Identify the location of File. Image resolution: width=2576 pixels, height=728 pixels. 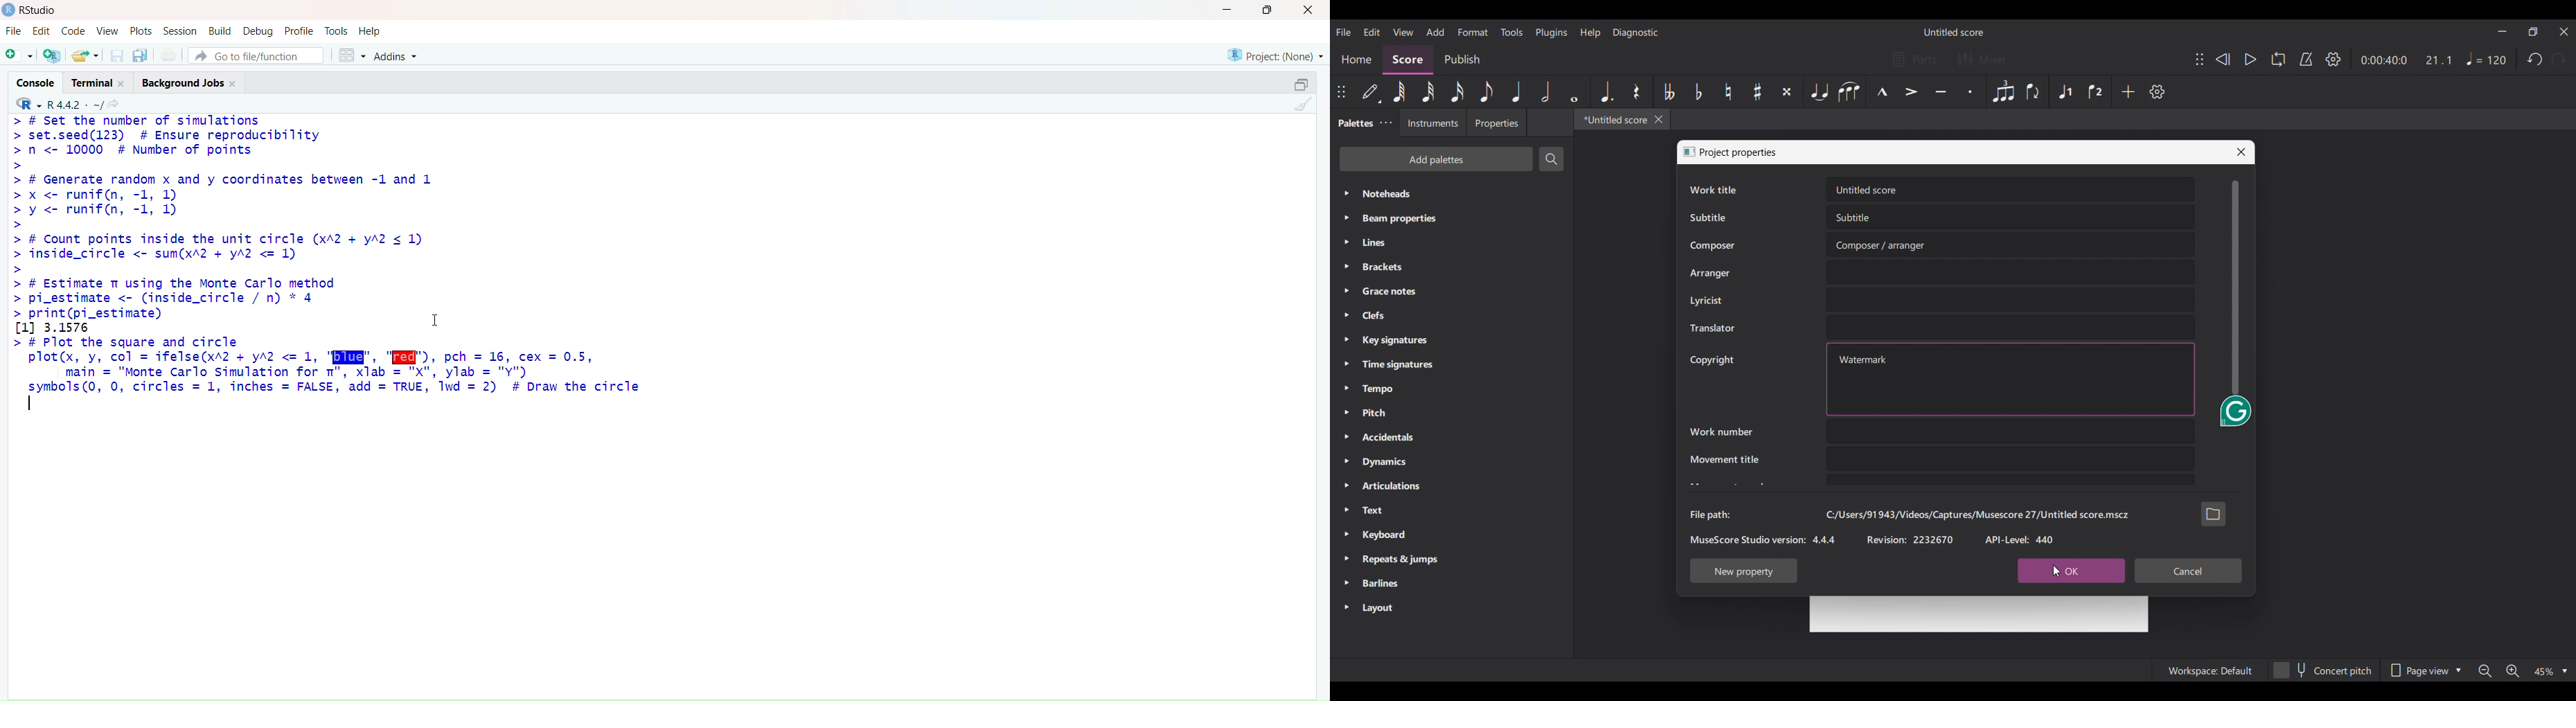
(16, 30).